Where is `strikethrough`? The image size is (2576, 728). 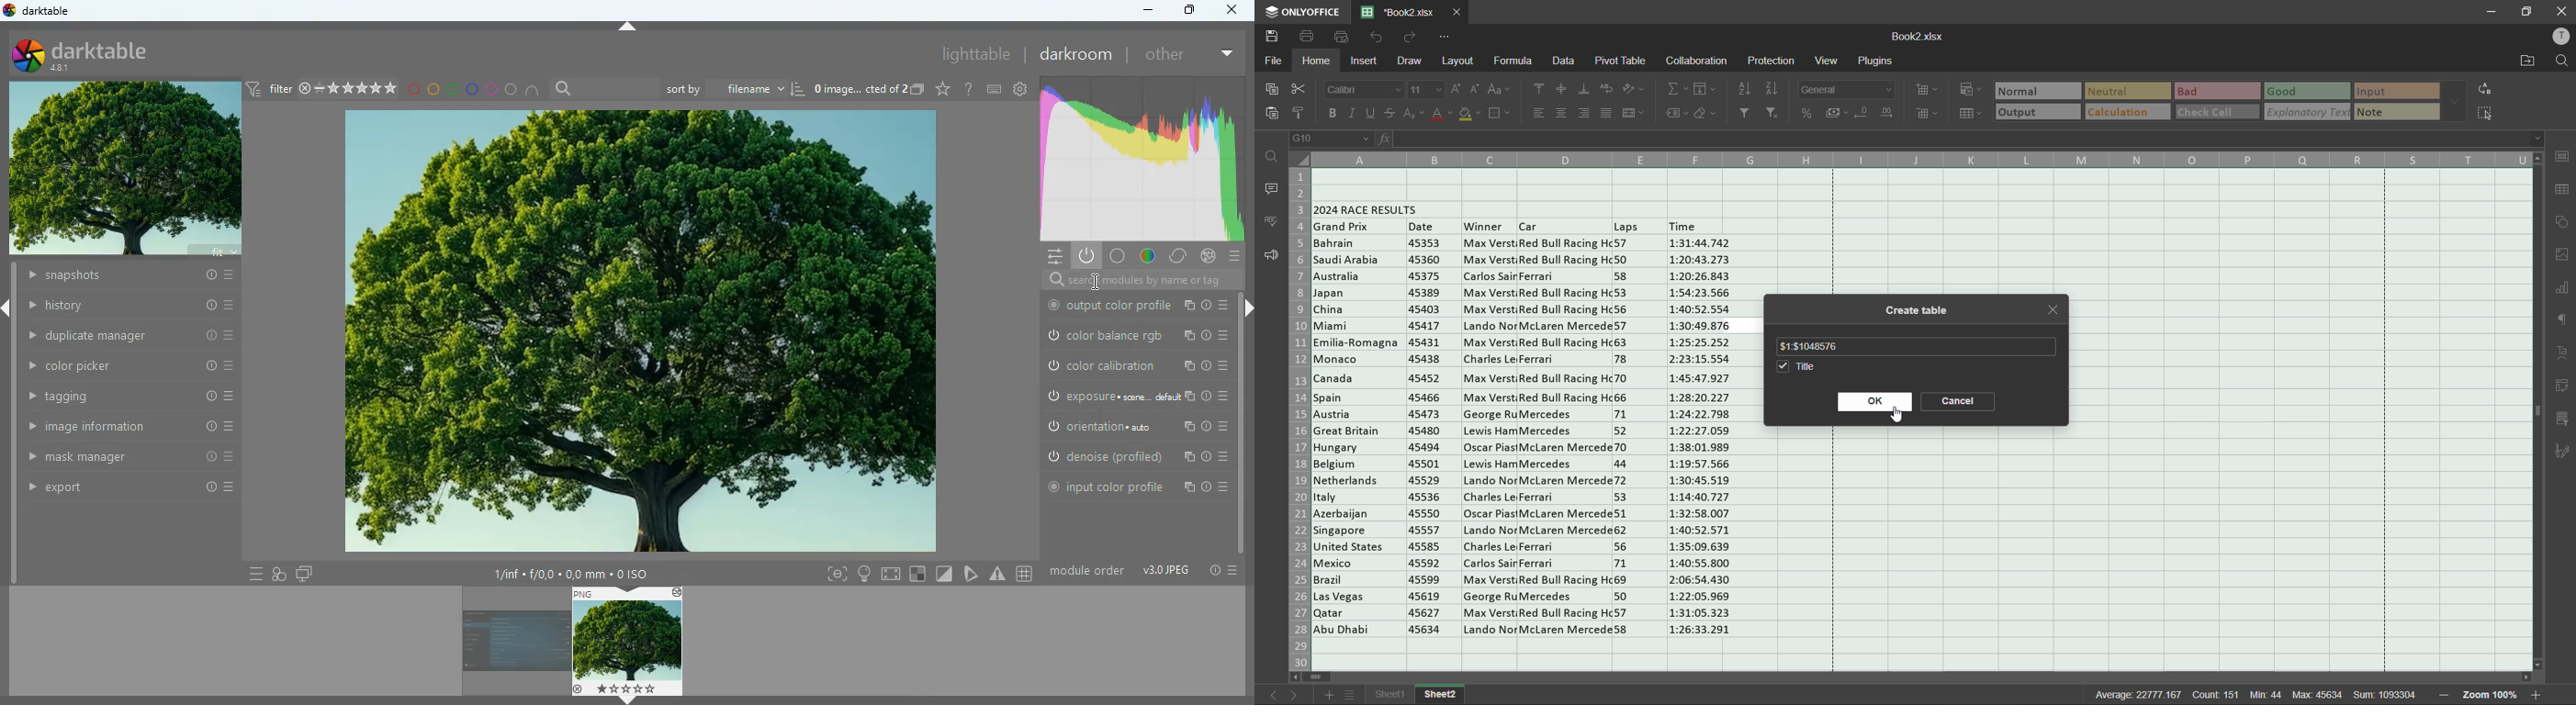
strikethrough is located at coordinates (1393, 117).